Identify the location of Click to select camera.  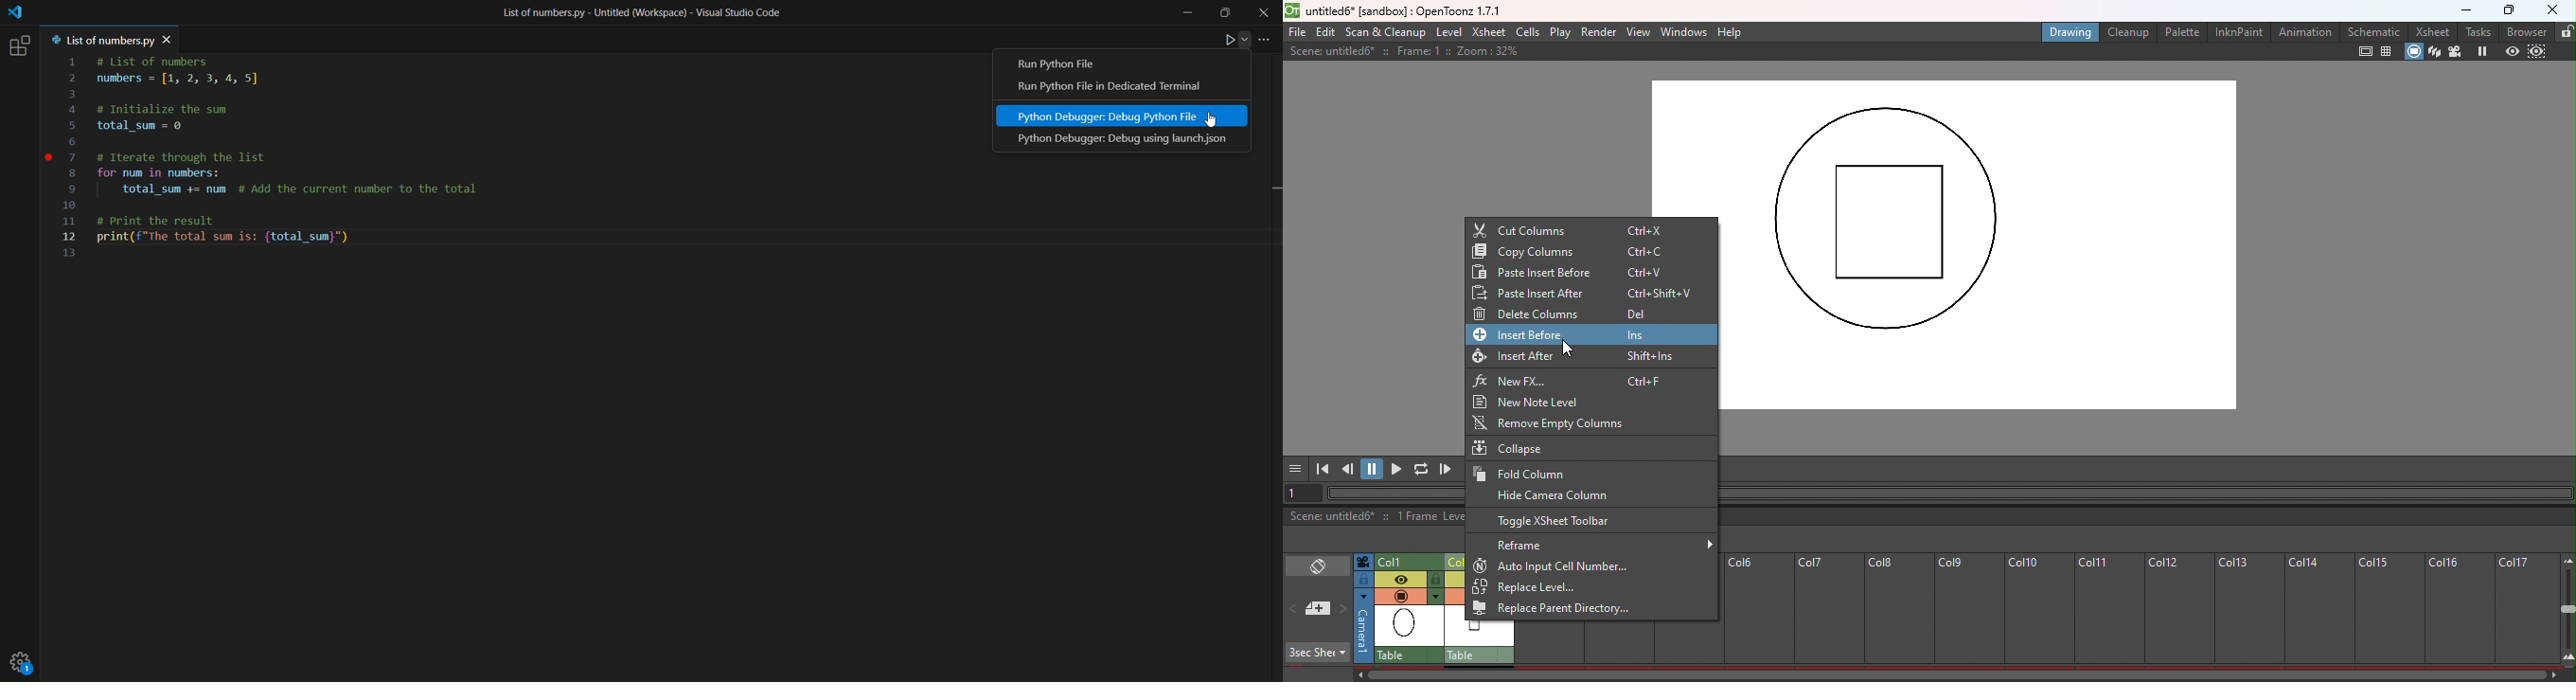
(1363, 626).